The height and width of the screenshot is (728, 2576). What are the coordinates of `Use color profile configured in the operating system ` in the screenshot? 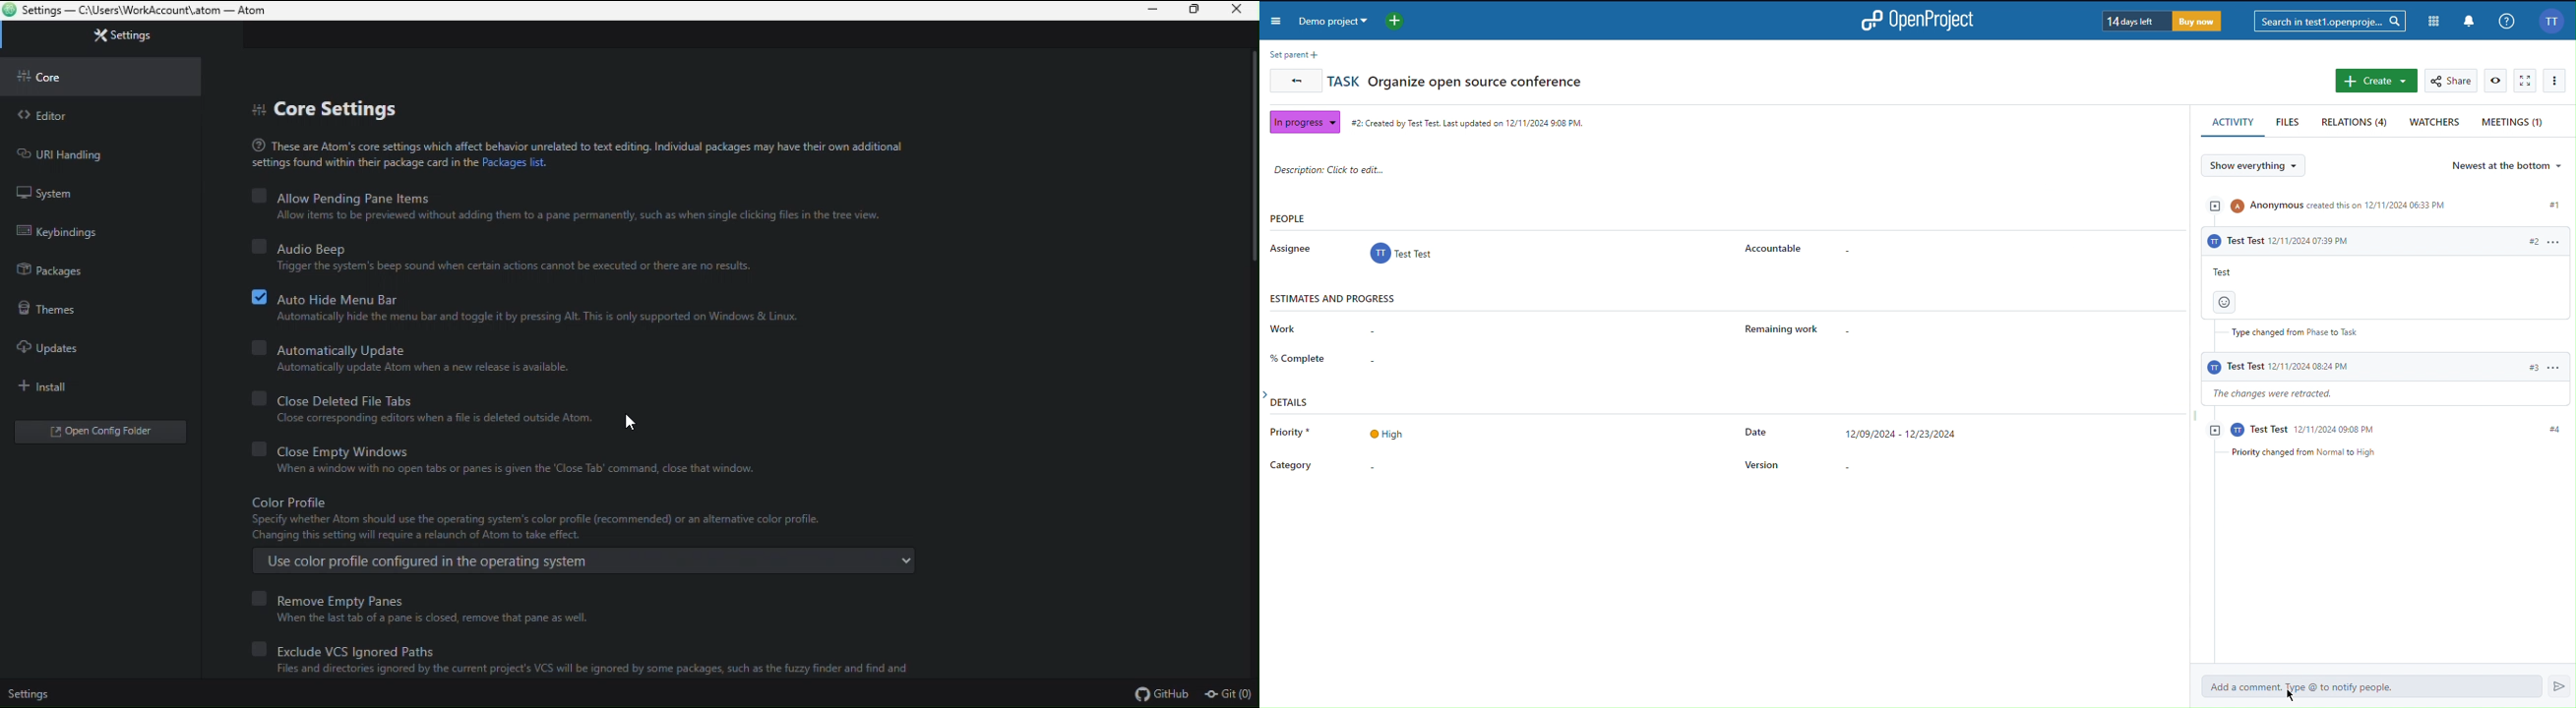 It's located at (586, 561).